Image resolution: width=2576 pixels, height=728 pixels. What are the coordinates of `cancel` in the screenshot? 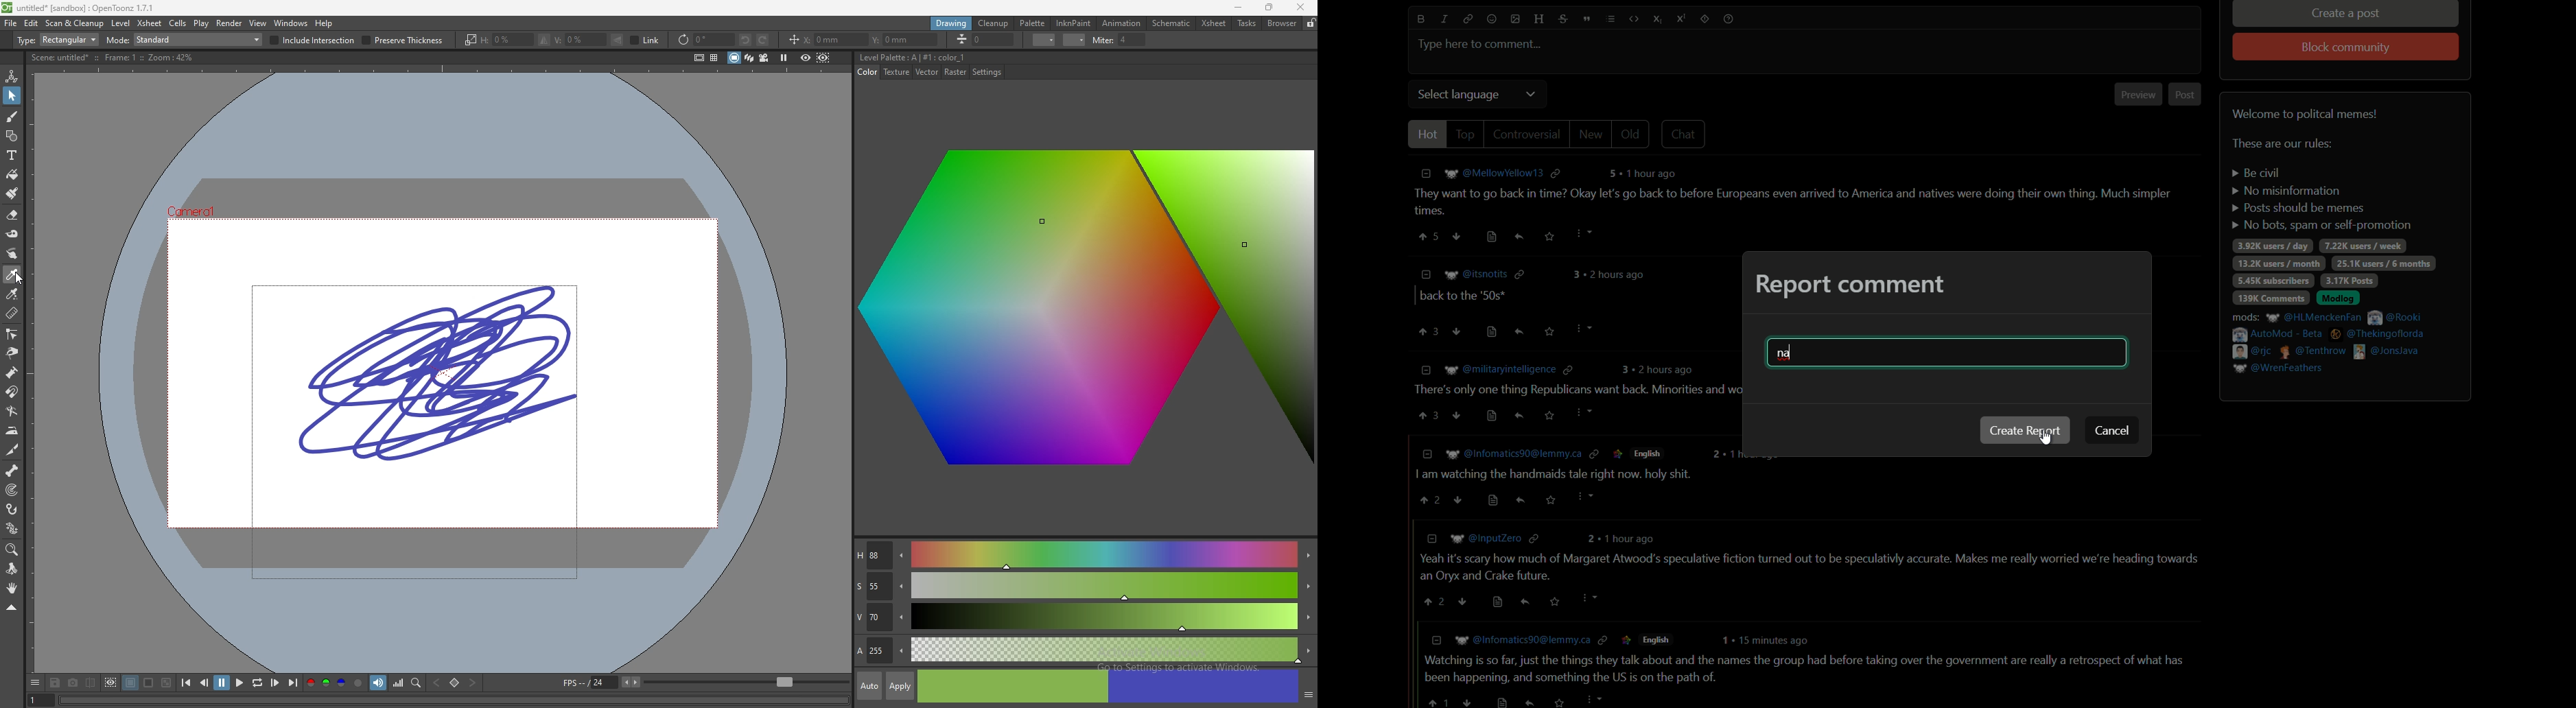 It's located at (2113, 430).